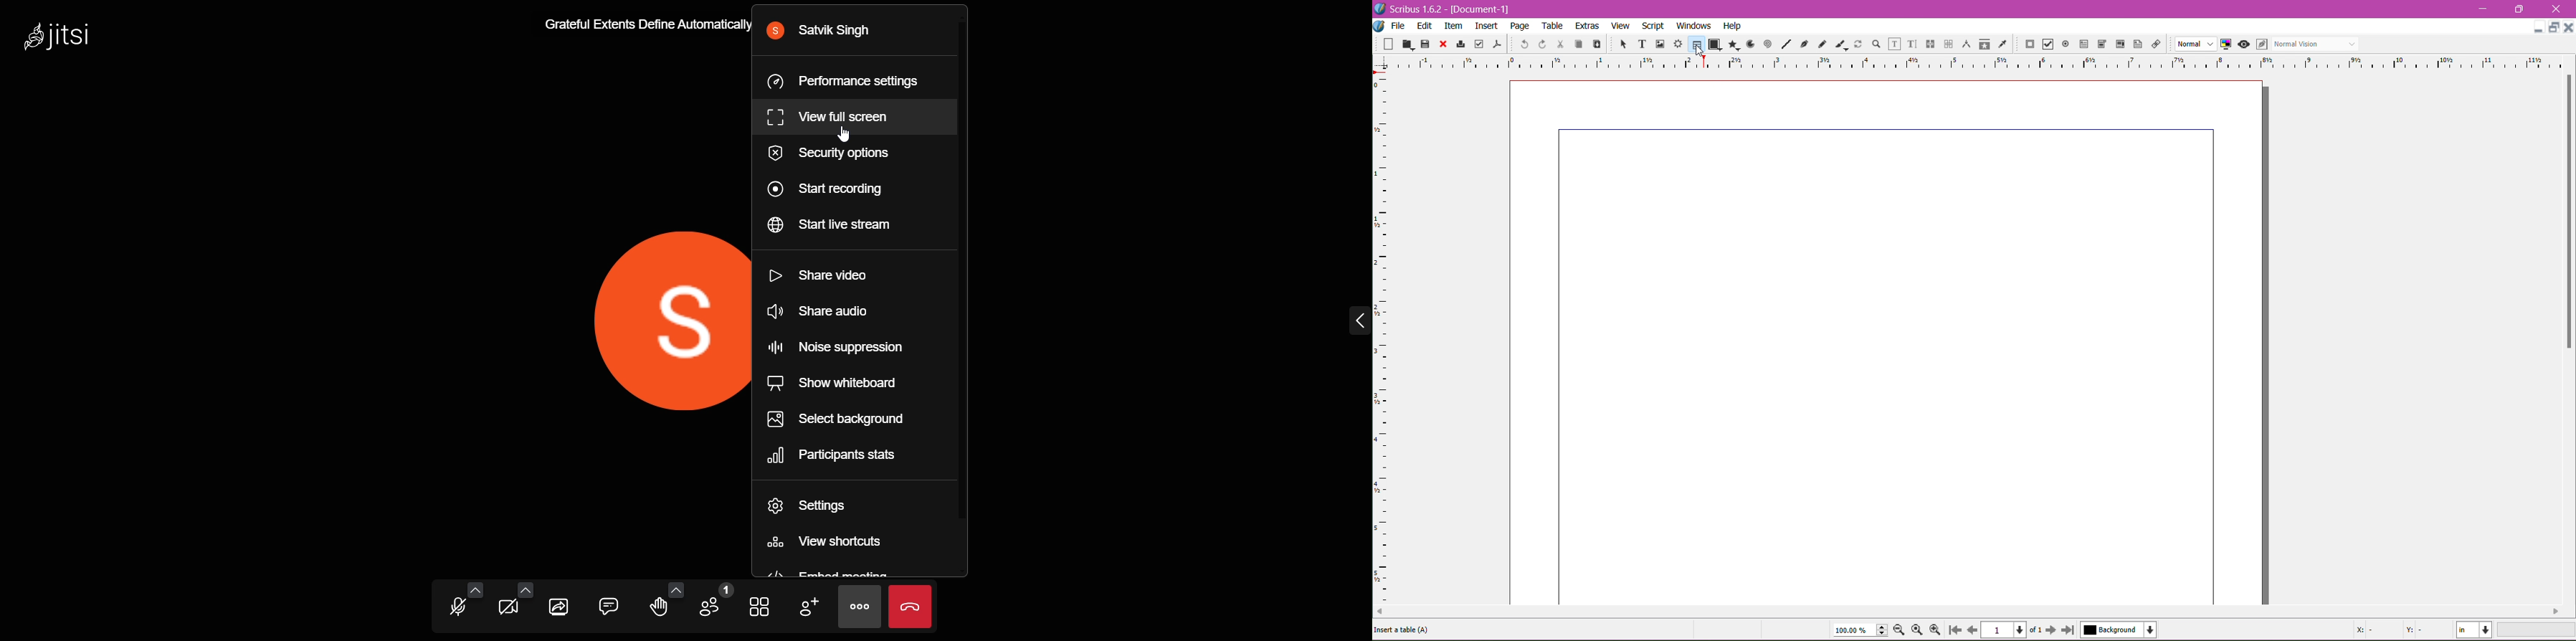  Describe the element at coordinates (1929, 44) in the screenshot. I see `Link Text Frames` at that location.